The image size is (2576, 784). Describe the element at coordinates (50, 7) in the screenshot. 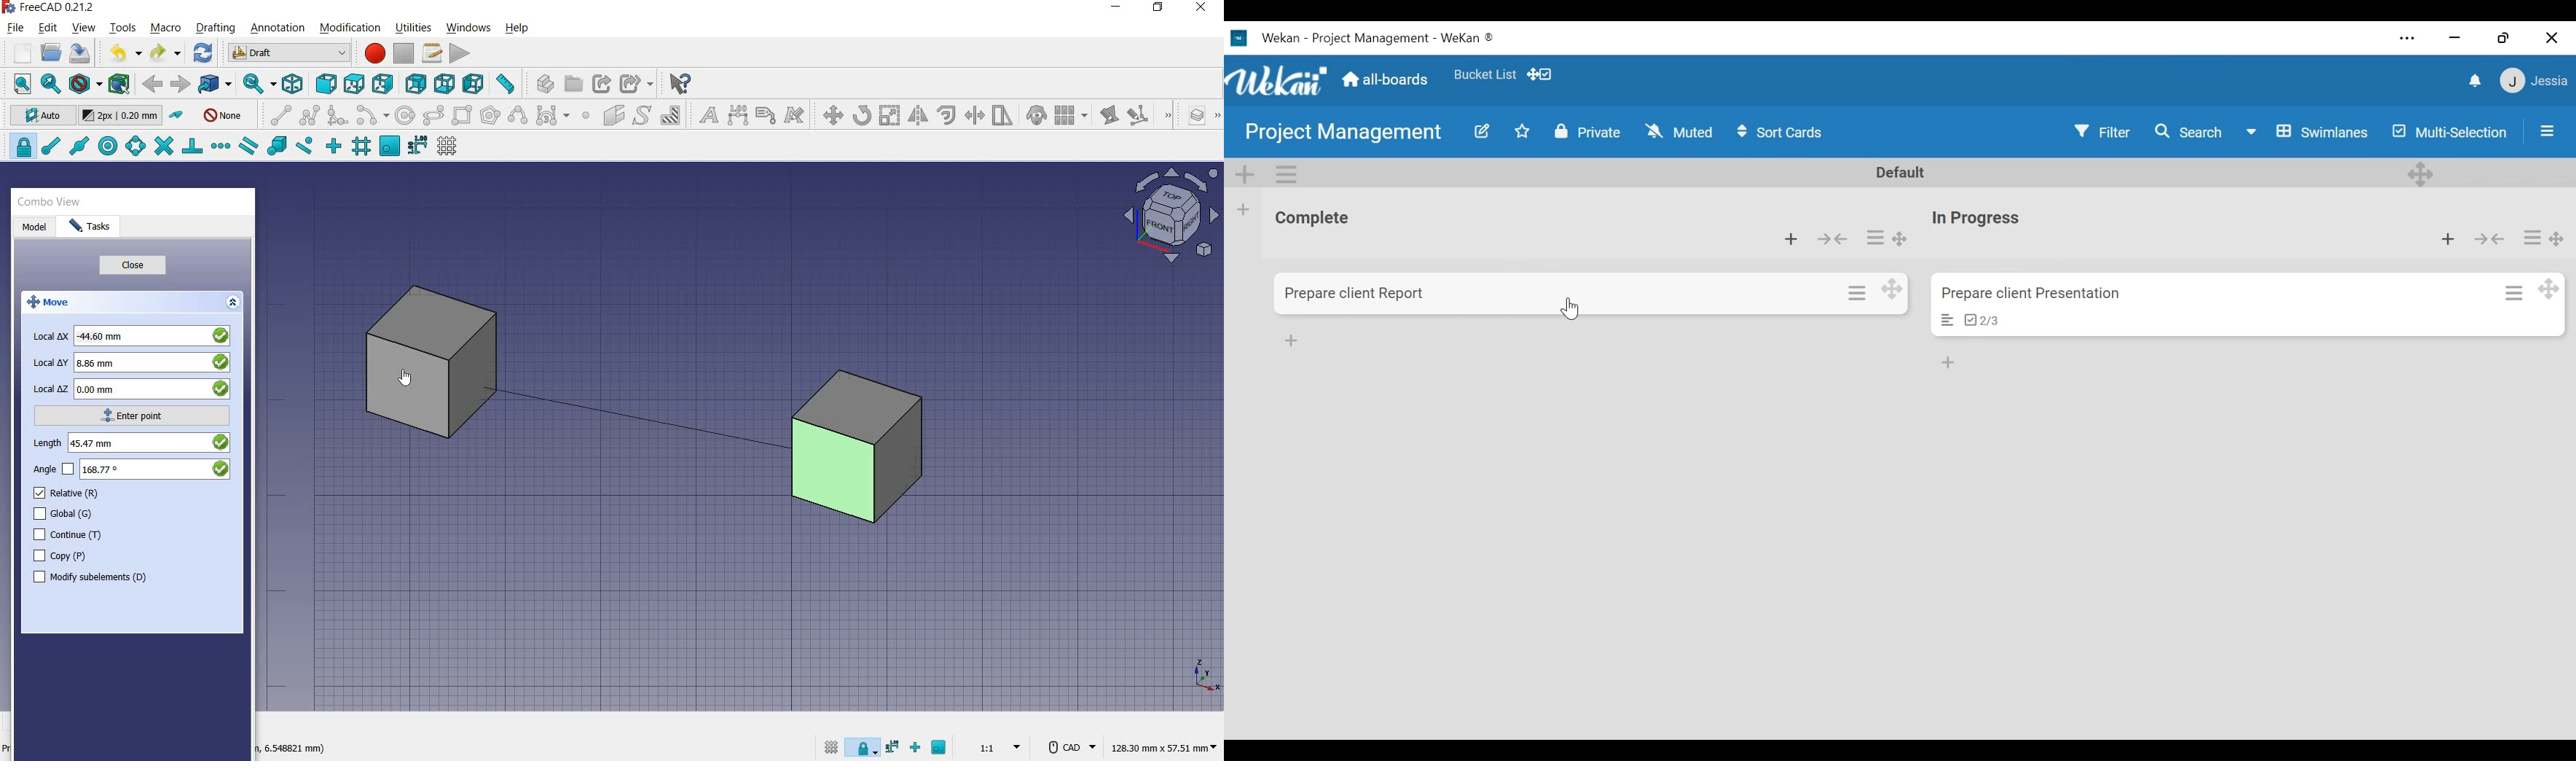

I see `system name` at that location.